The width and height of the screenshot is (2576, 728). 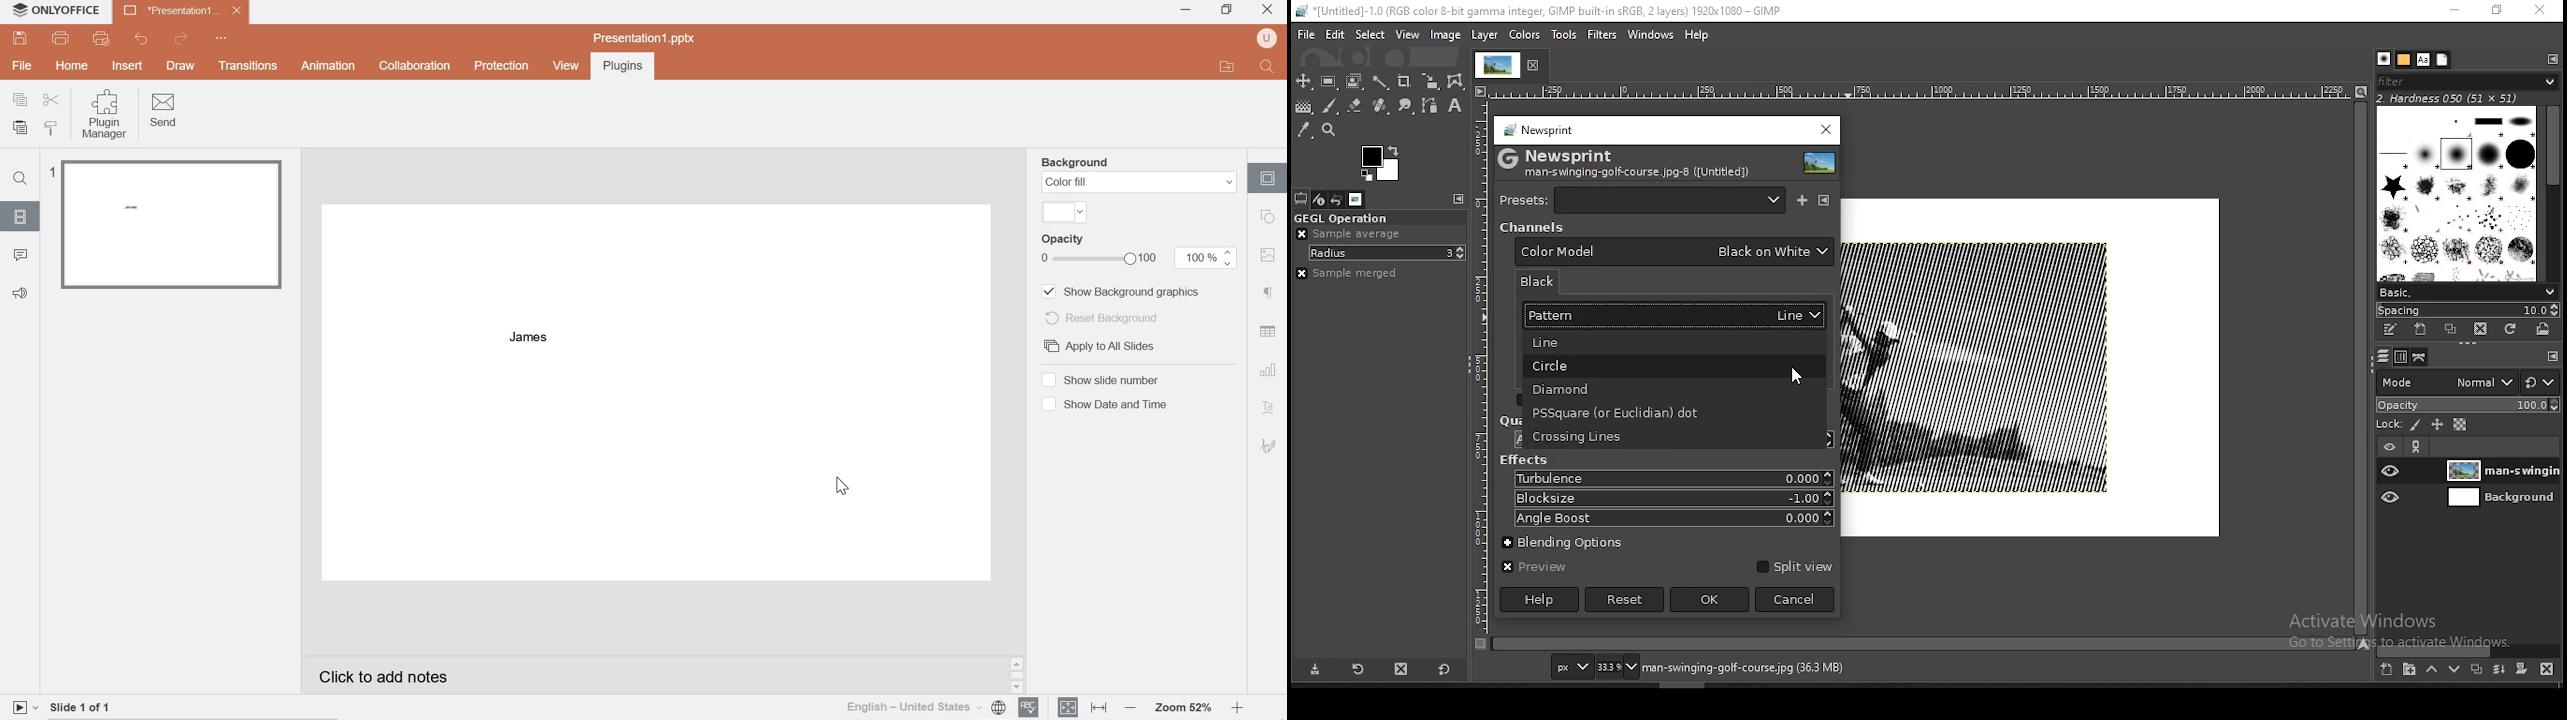 I want to click on text art settings, so click(x=1271, y=410).